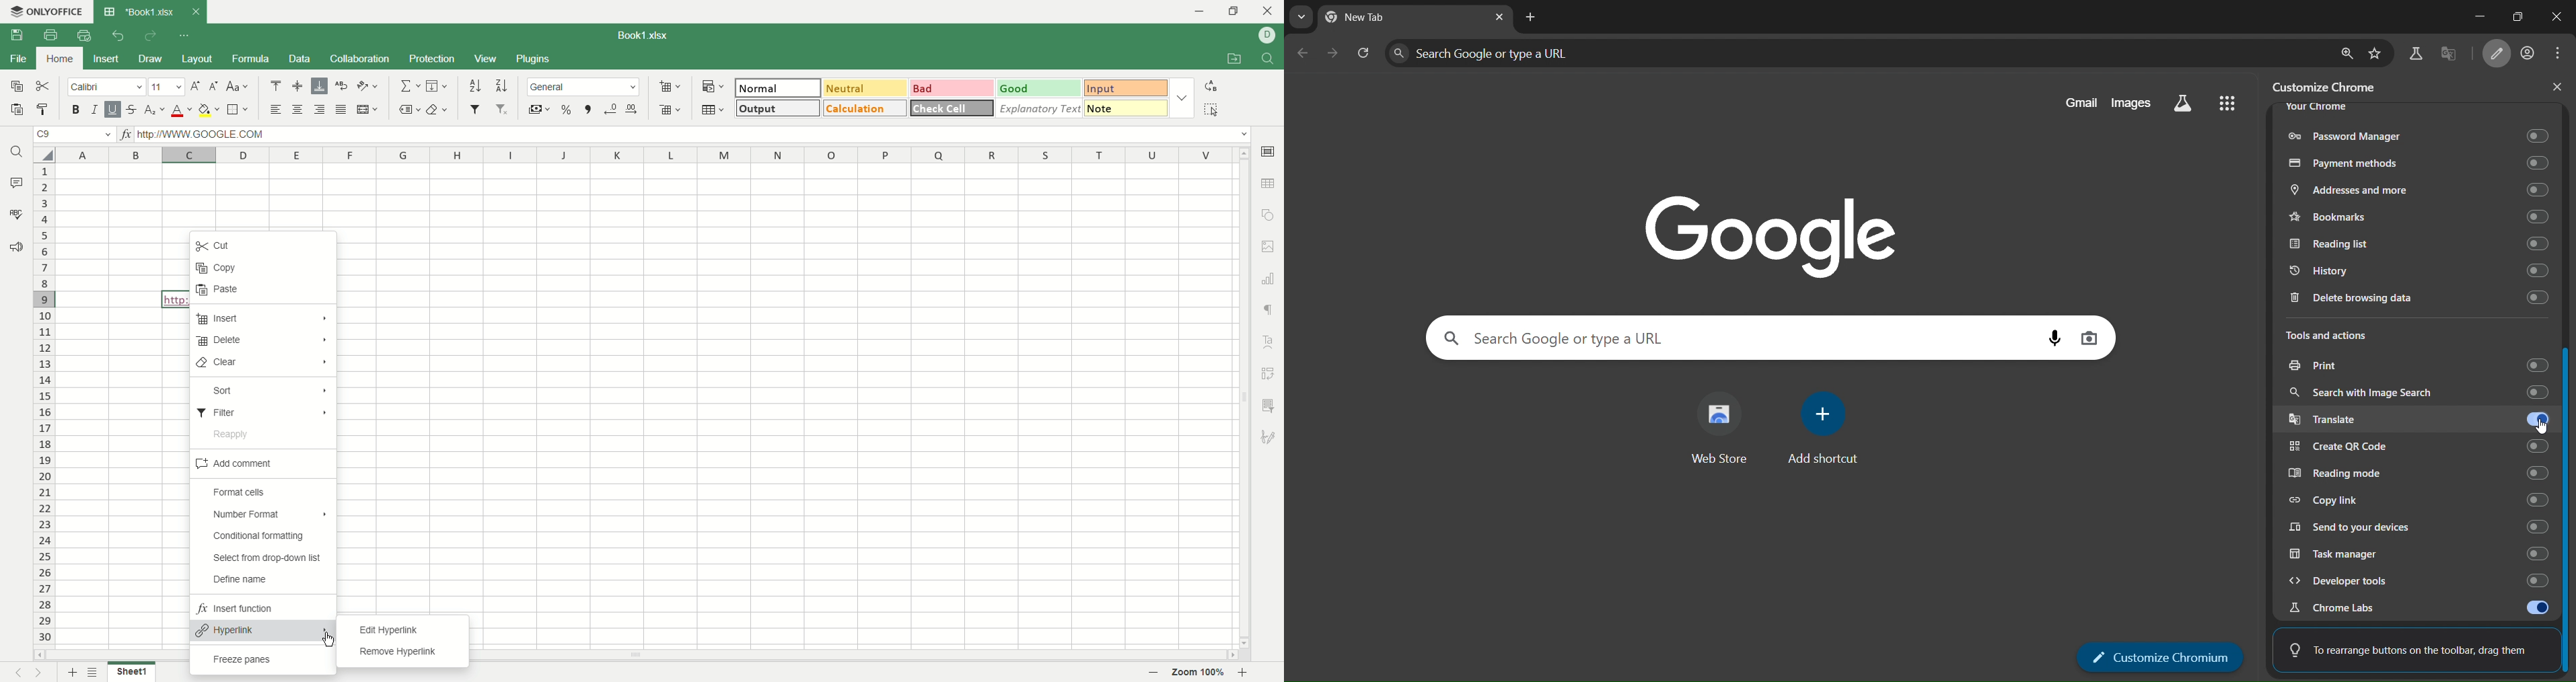 The height and width of the screenshot is (700, 2576). I want to click on quick print, so click(86, 34).